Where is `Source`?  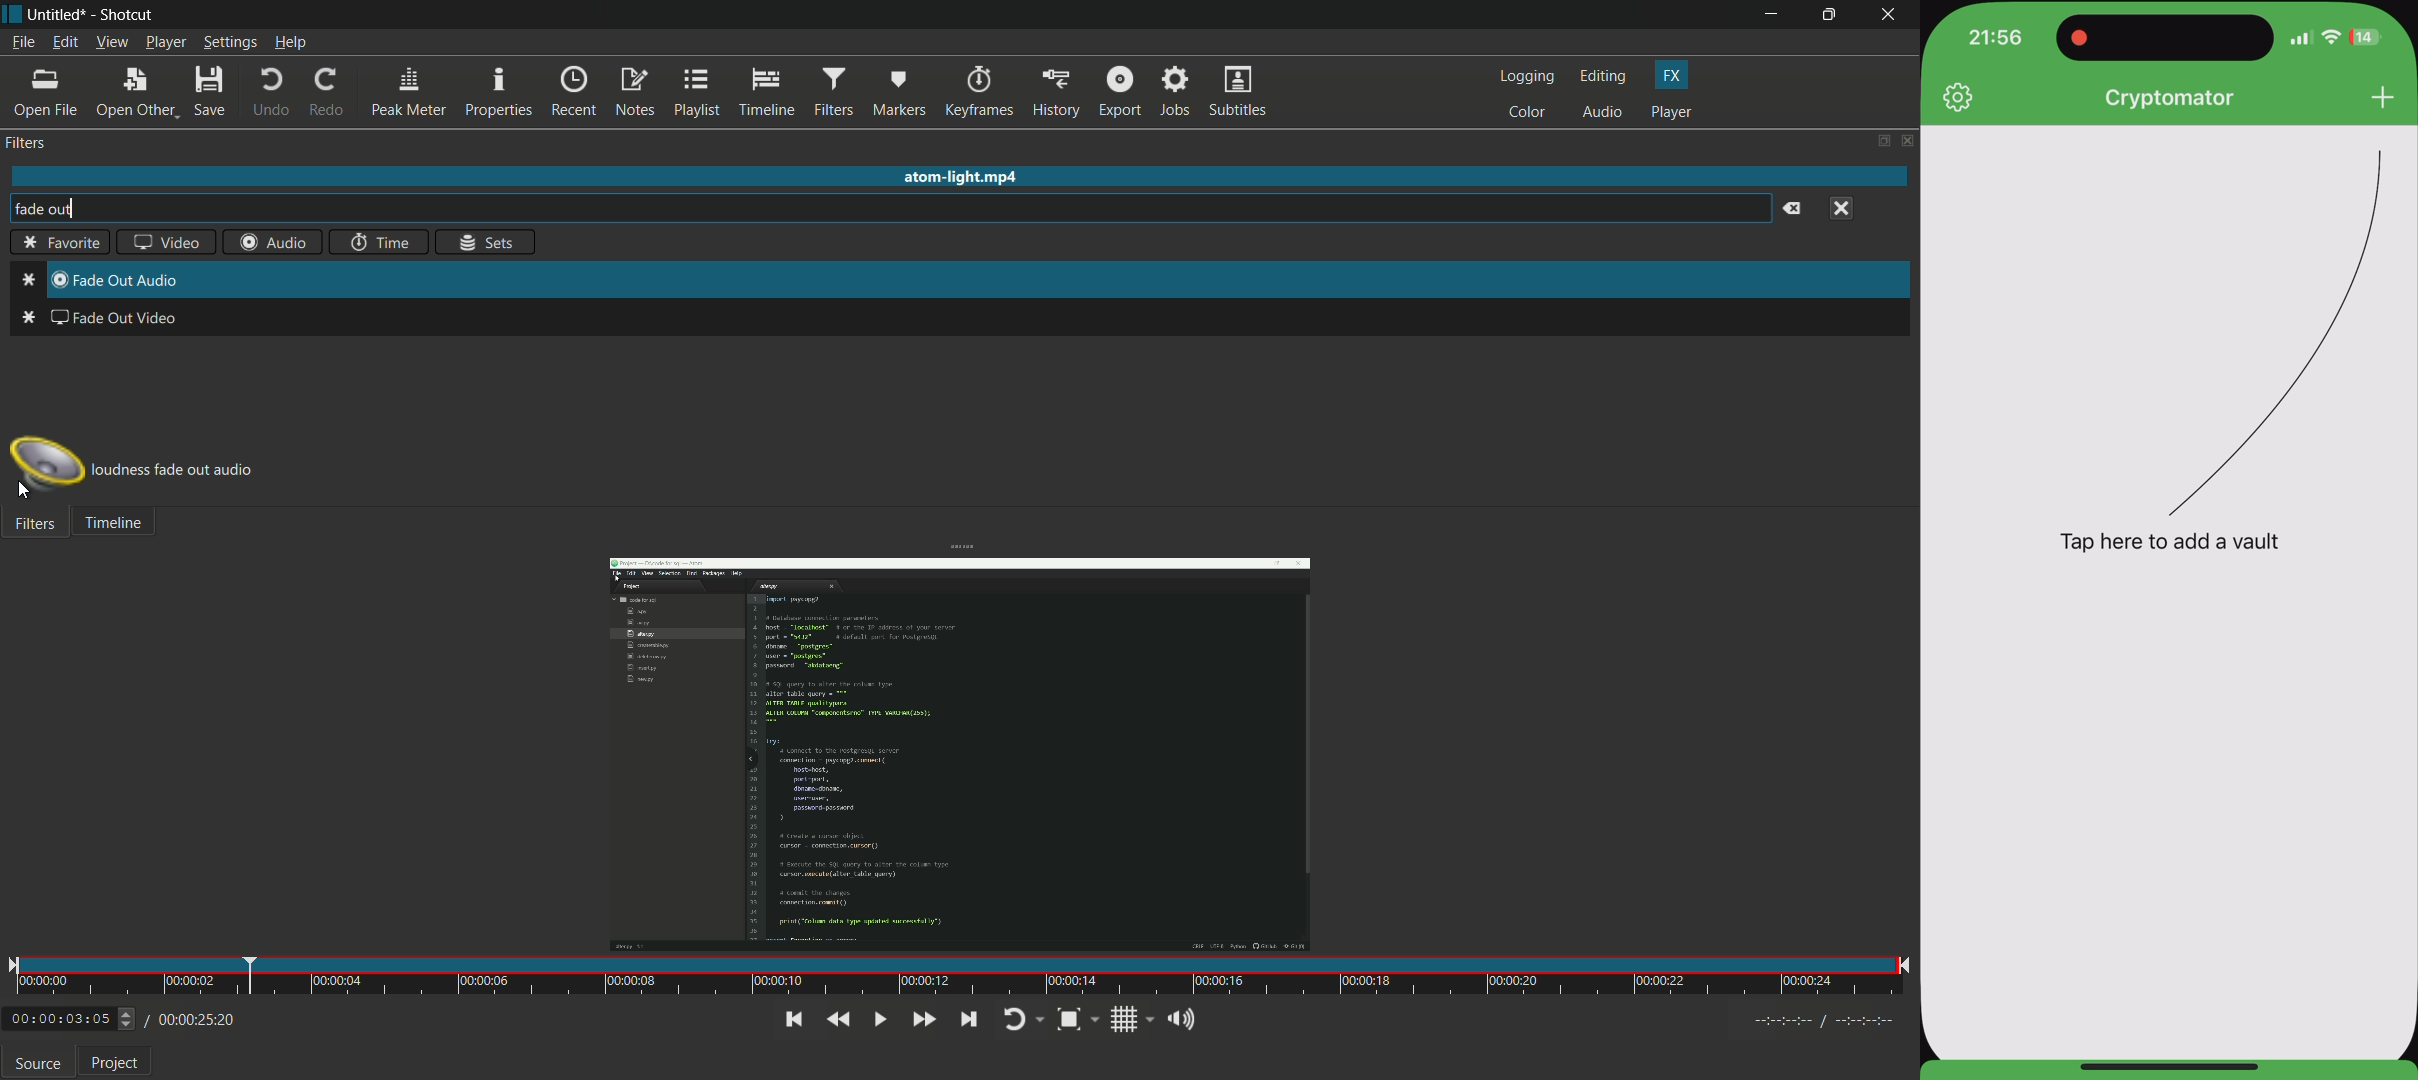
Source is located at coordinates (37, 1063).